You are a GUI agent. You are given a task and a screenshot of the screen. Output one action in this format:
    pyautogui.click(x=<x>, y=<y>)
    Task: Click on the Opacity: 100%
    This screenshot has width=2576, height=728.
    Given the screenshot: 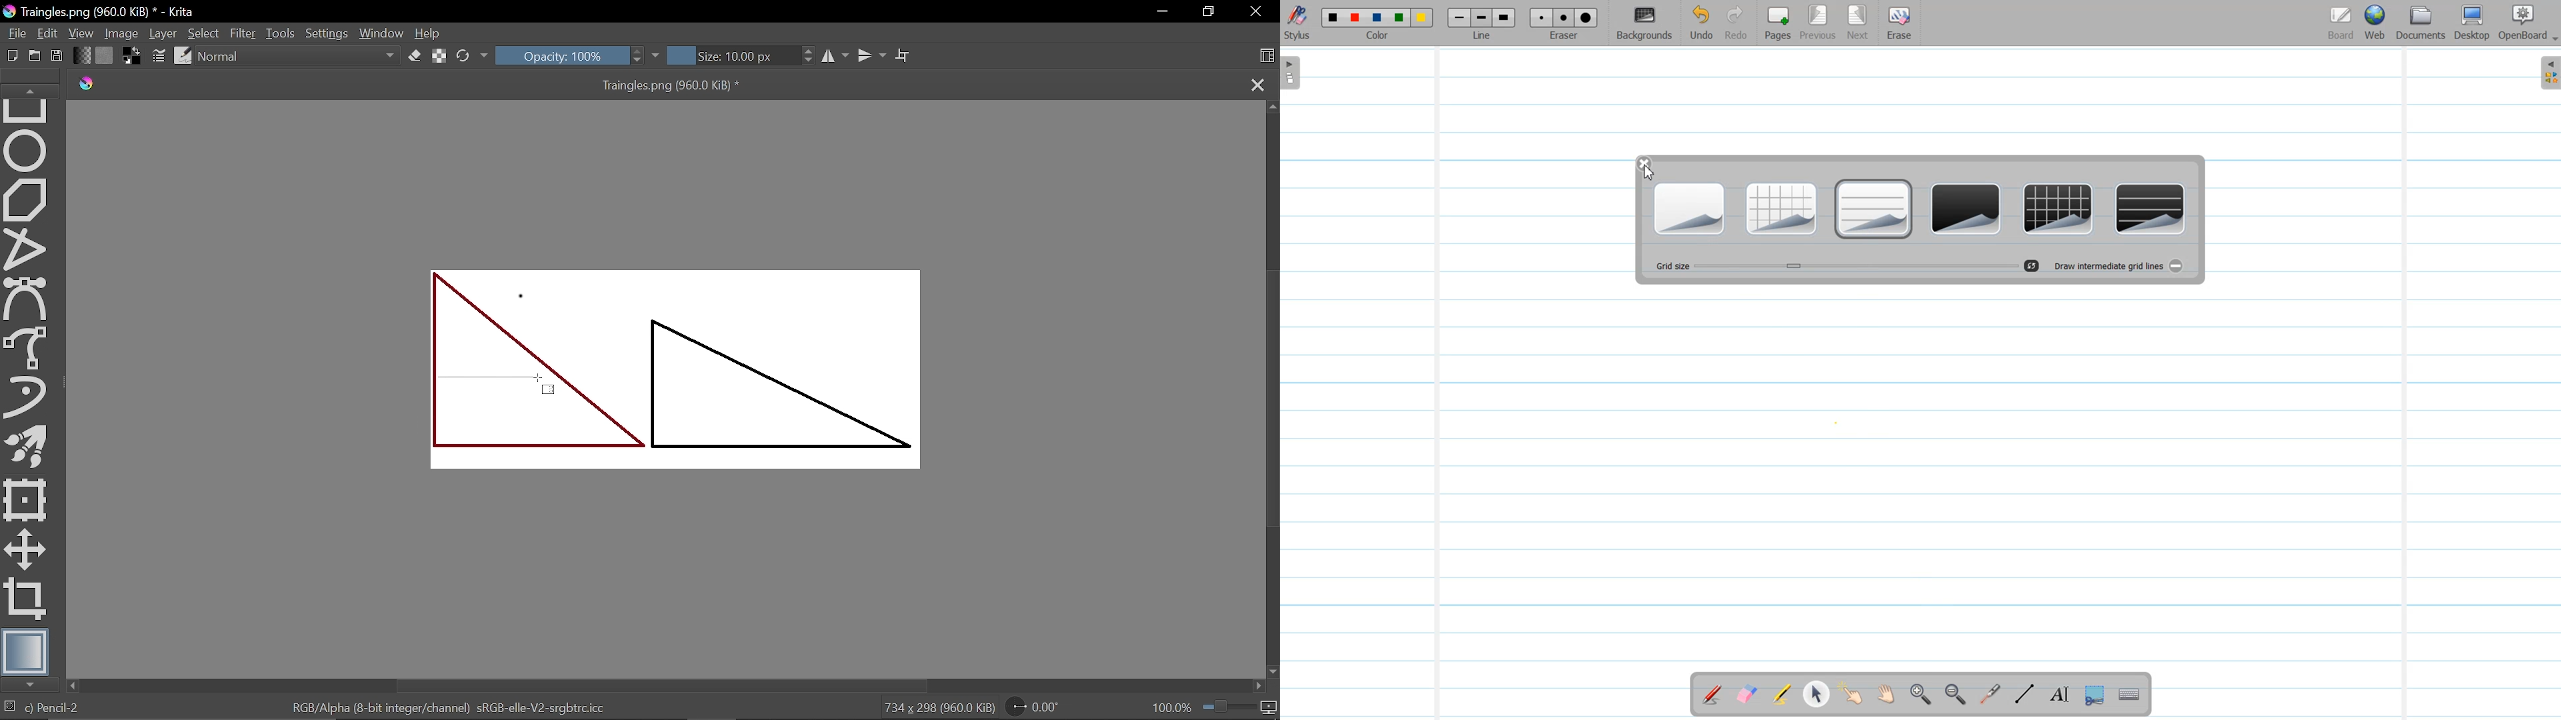 What is the action you would take?
    pyautogui.click(x=561, y=57)
    